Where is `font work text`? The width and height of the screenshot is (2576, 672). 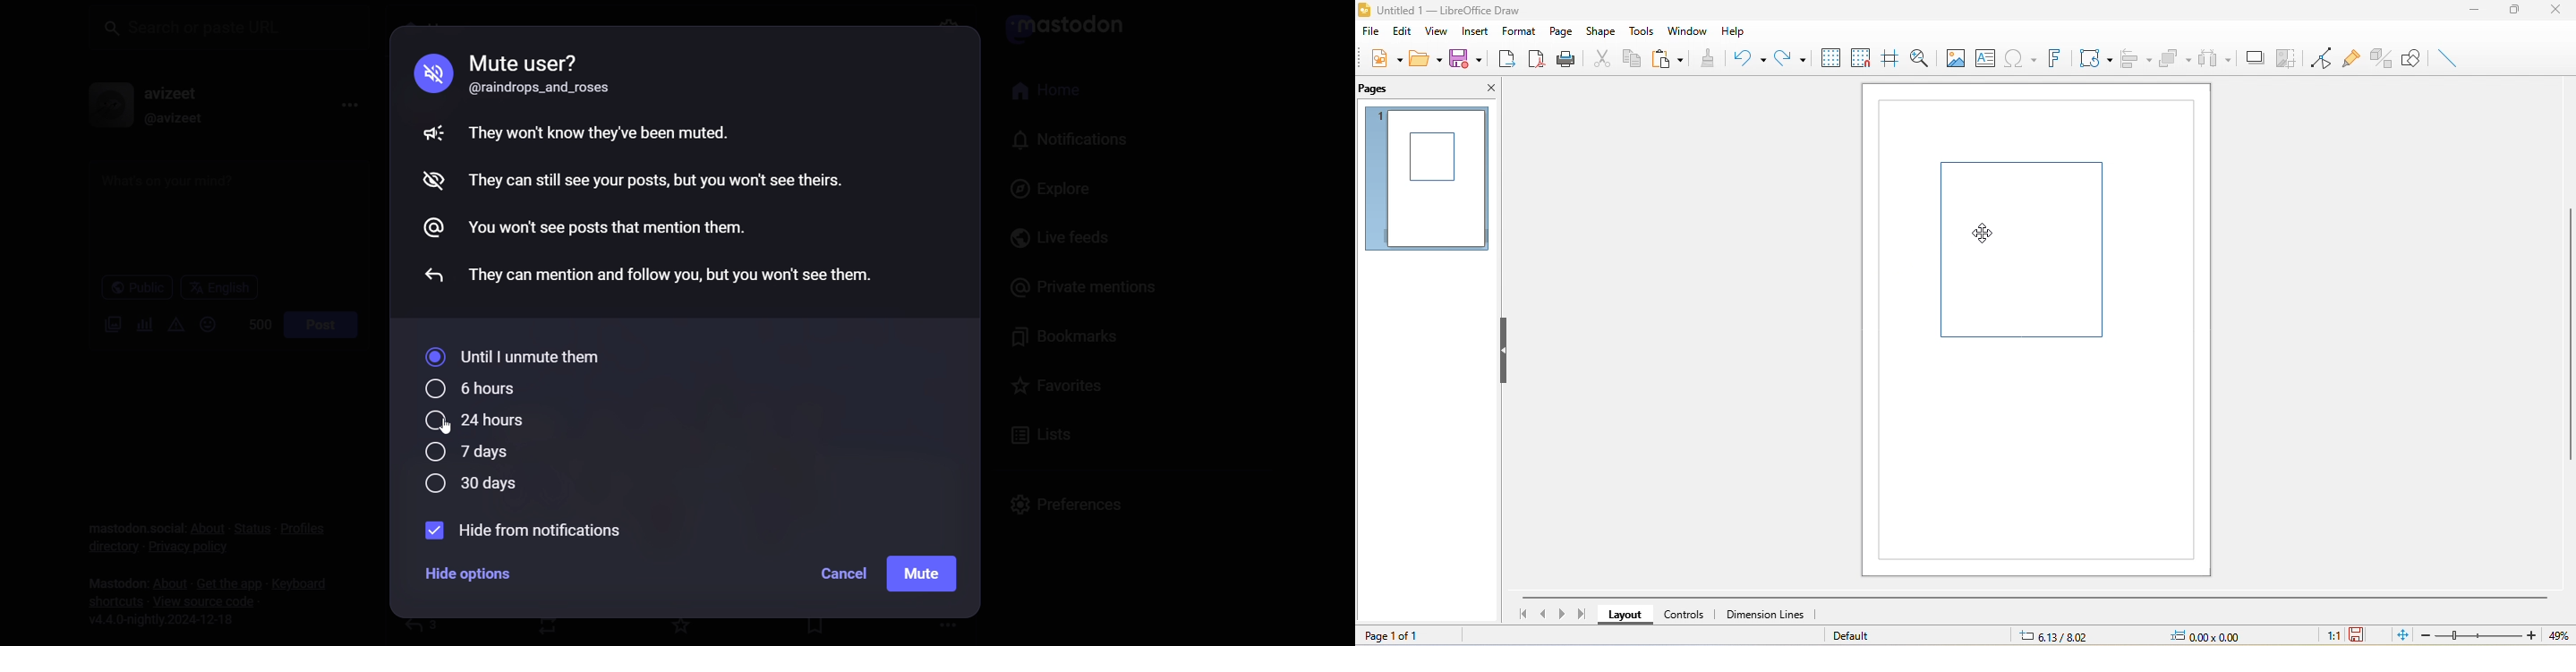 font work text is located at coordinates (2055, 57).